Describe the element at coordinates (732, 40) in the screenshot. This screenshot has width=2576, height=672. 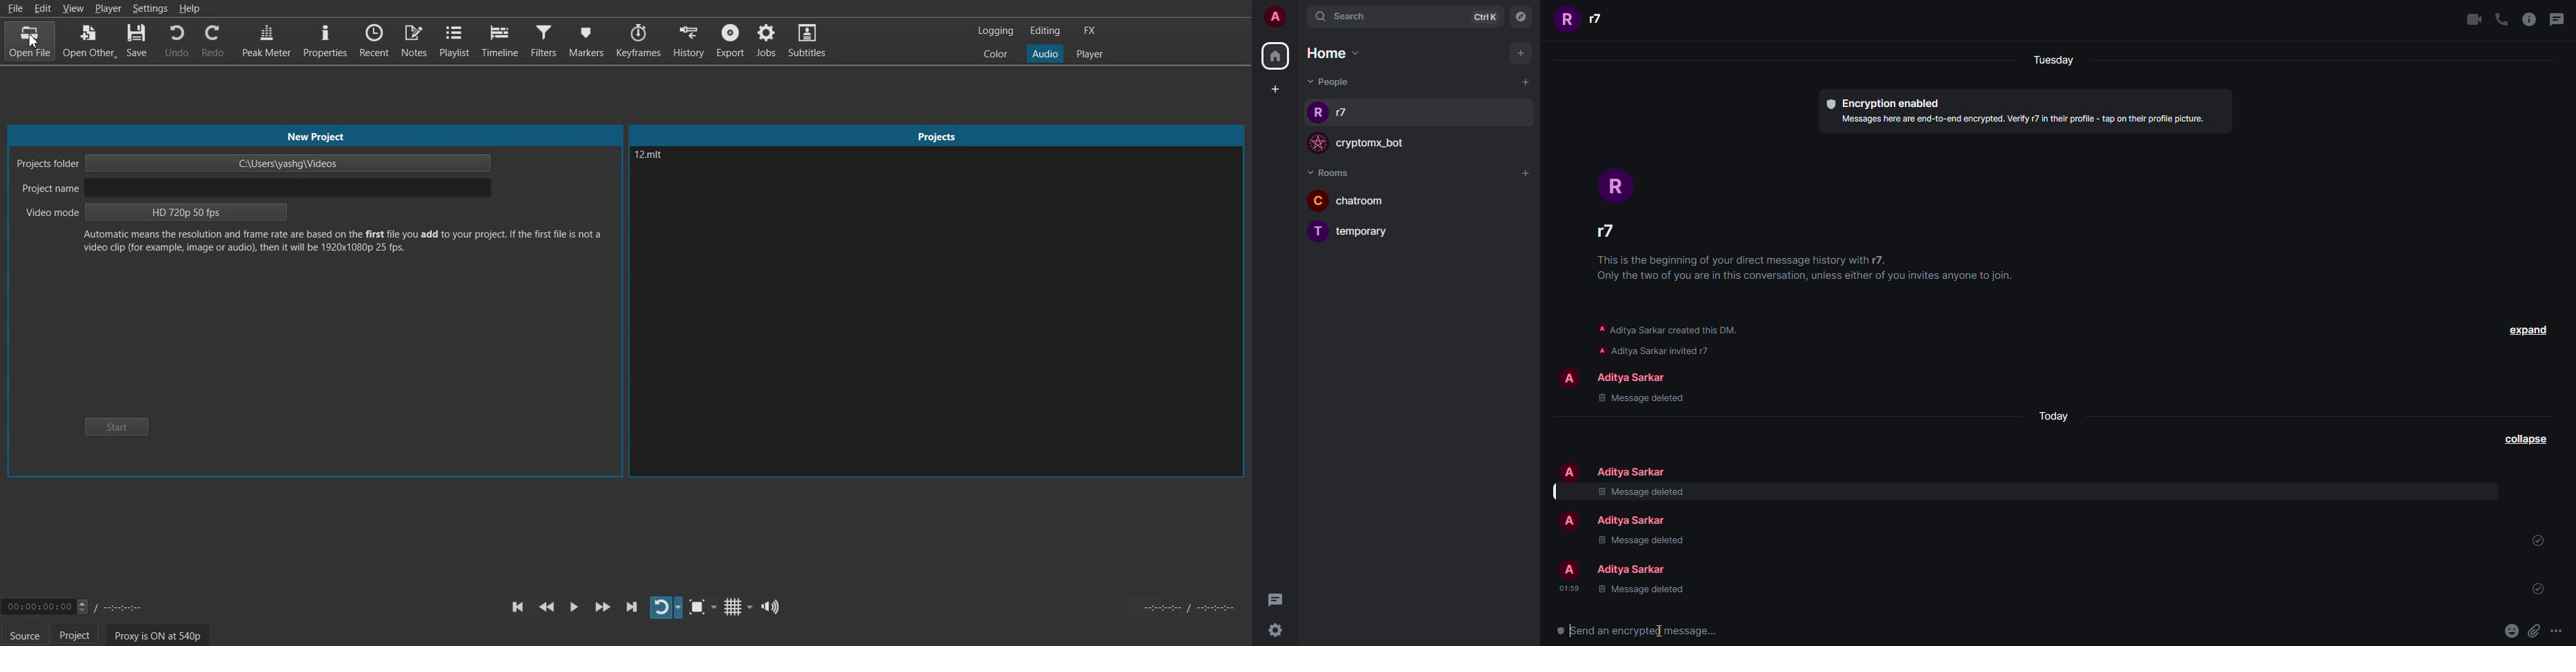
I see `Export` at that location.